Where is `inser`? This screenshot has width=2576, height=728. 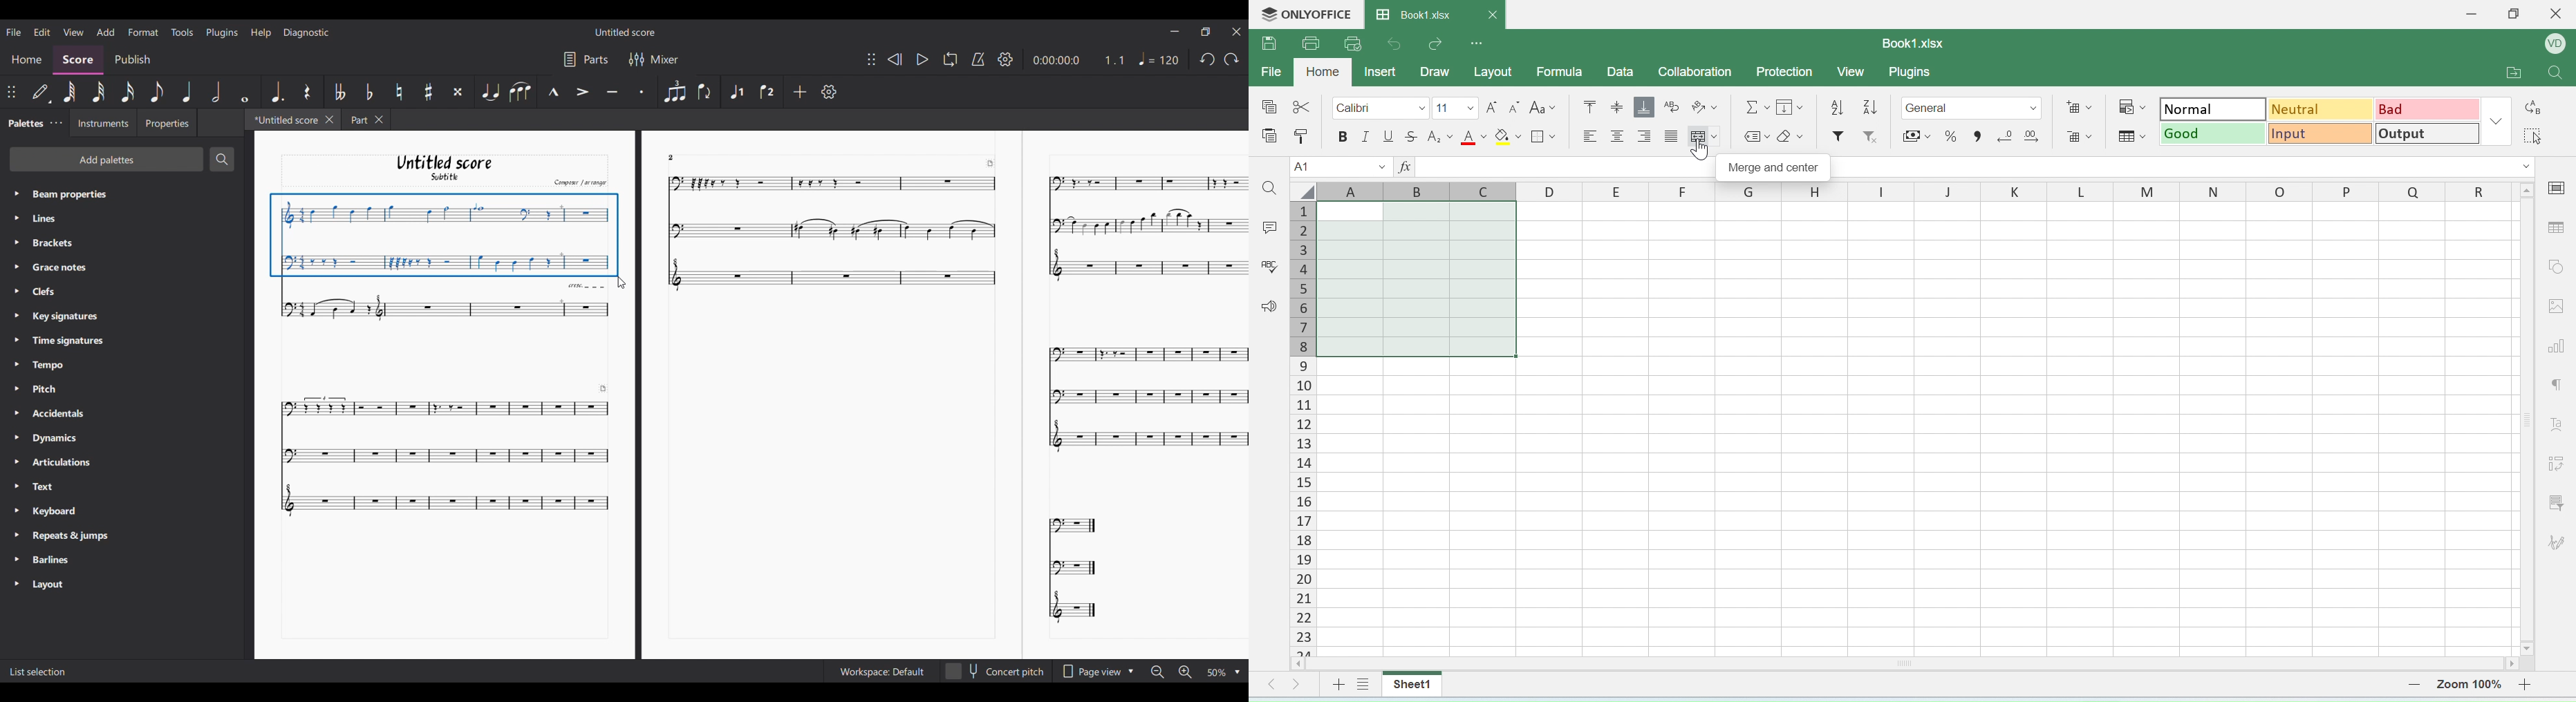 inser is located at coordinates (1381, 70).